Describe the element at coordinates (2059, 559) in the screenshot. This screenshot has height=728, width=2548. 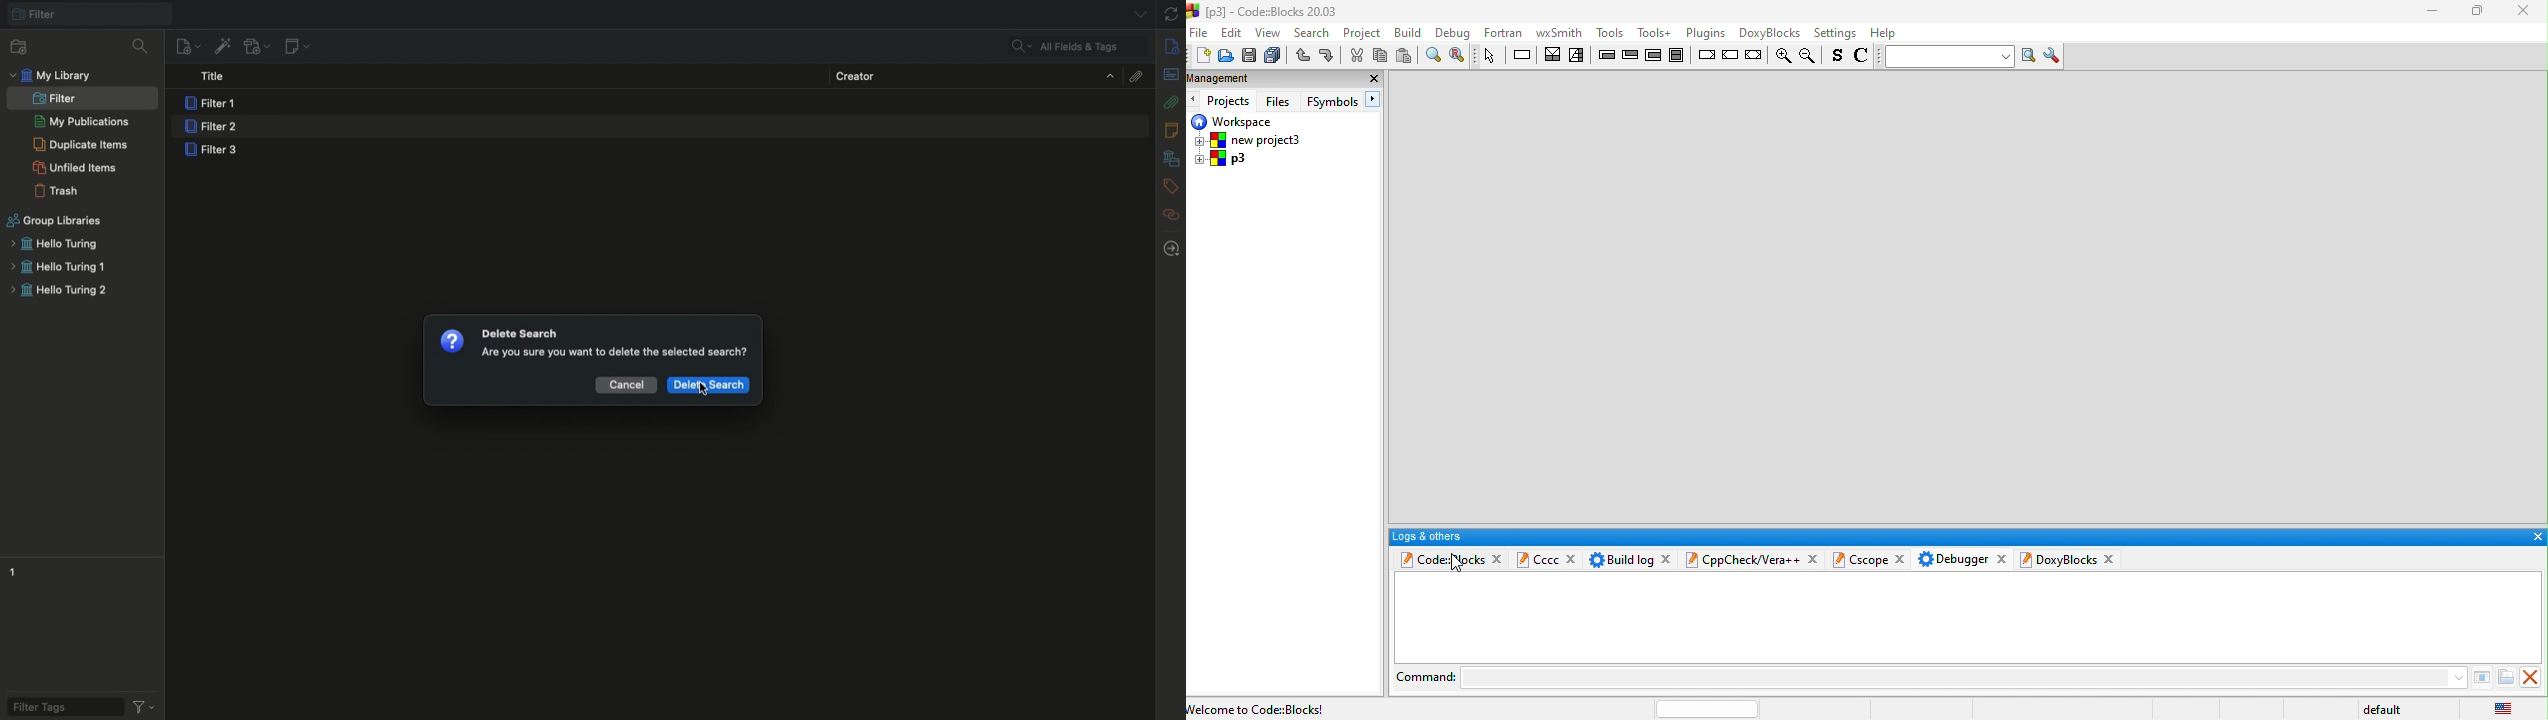
I see `doxyblocks` at that location.